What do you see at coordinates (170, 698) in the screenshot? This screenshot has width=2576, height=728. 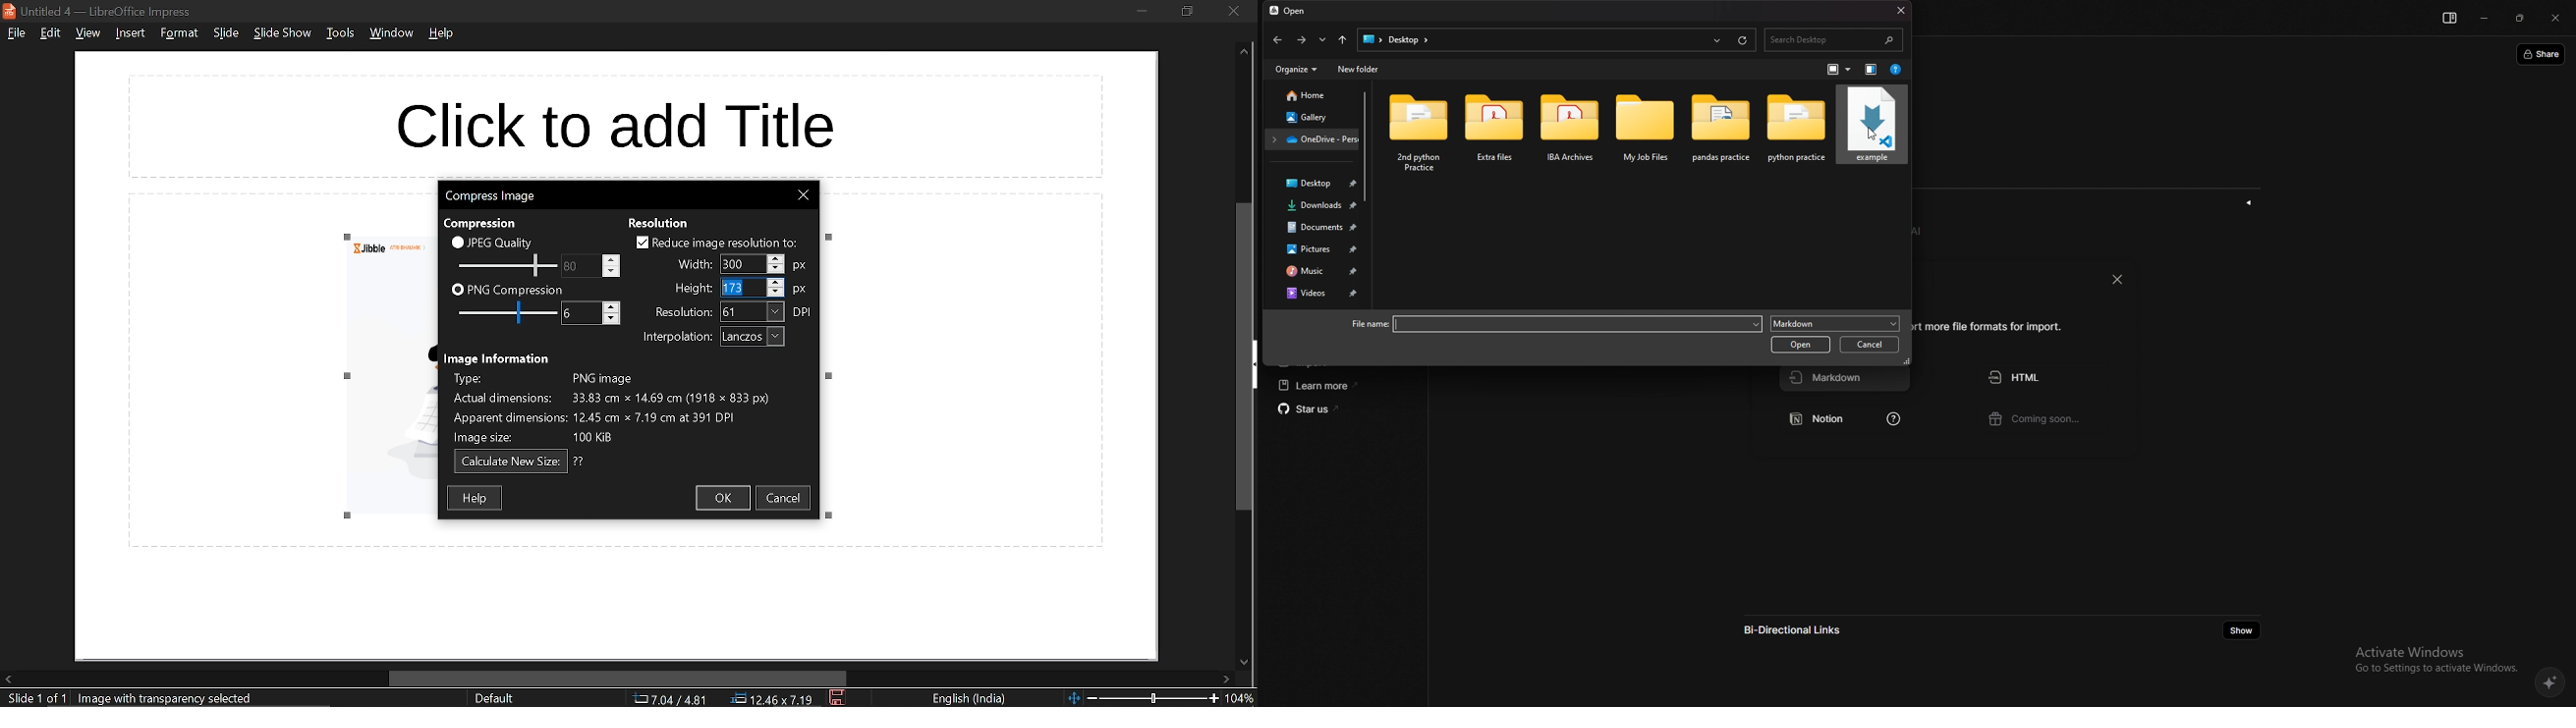 I see `selected image` at bounding box center [170, 698].